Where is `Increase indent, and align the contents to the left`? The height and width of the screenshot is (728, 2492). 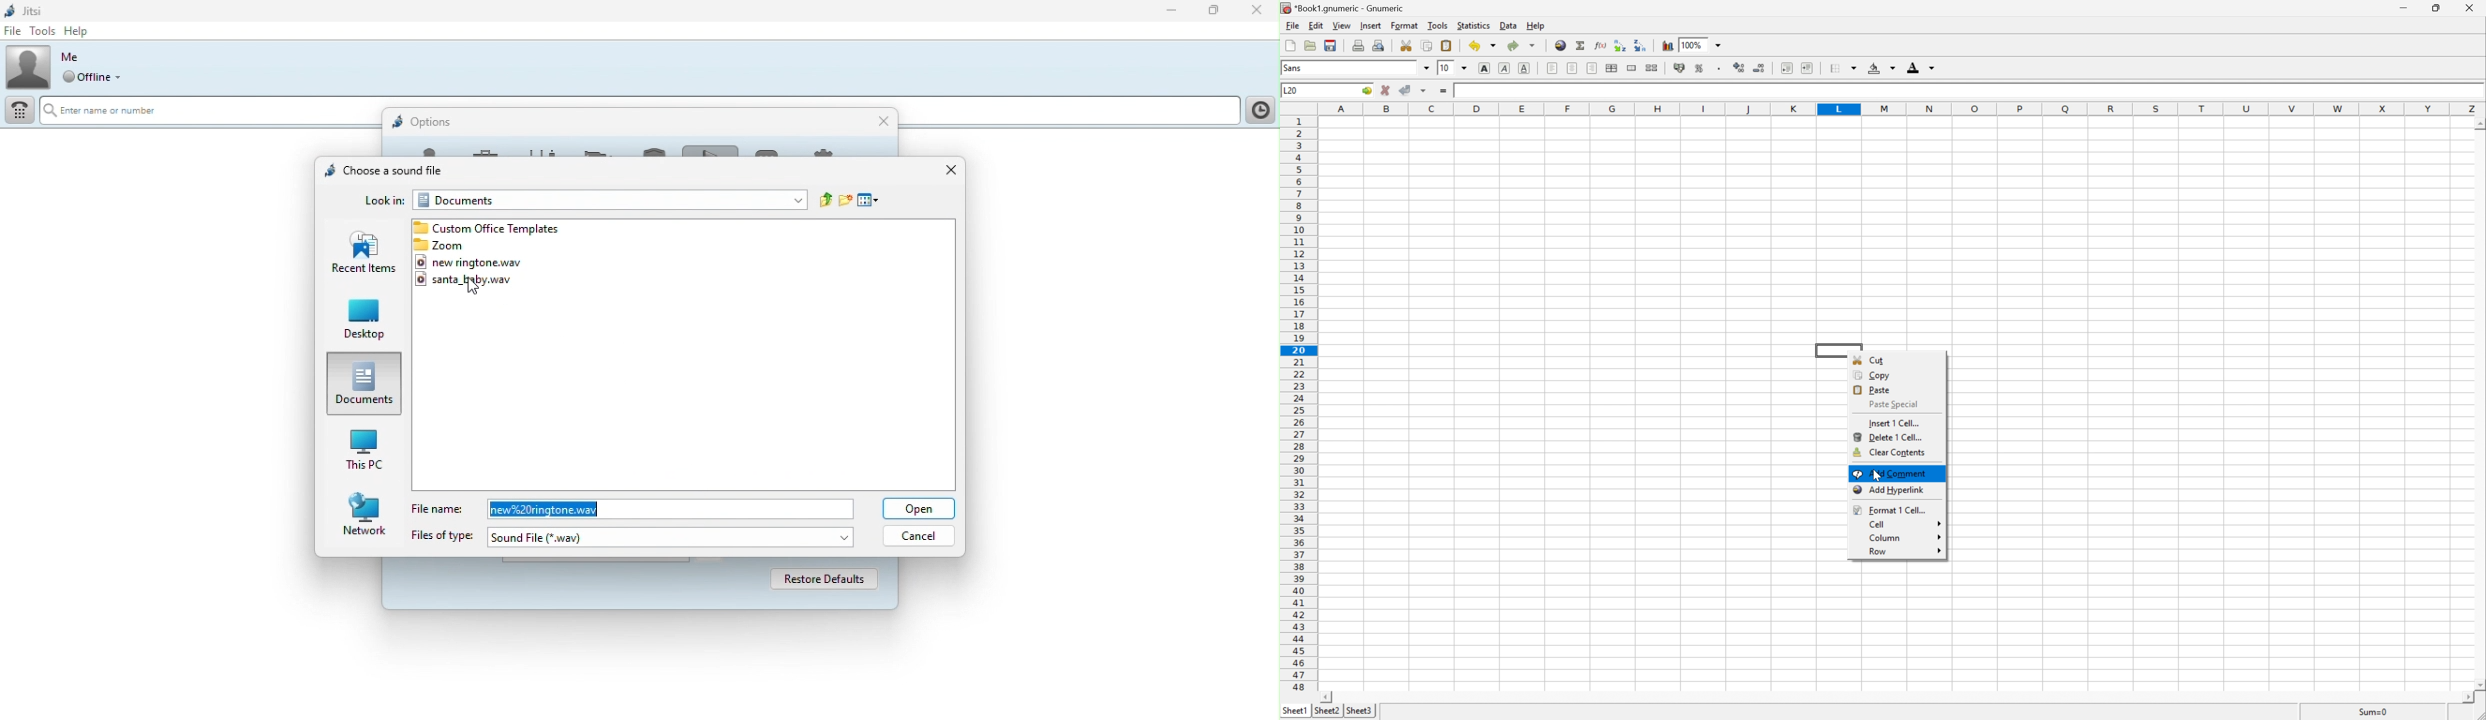
Increase indent, and align the contents to the left is located at coordinates (1807, 67).